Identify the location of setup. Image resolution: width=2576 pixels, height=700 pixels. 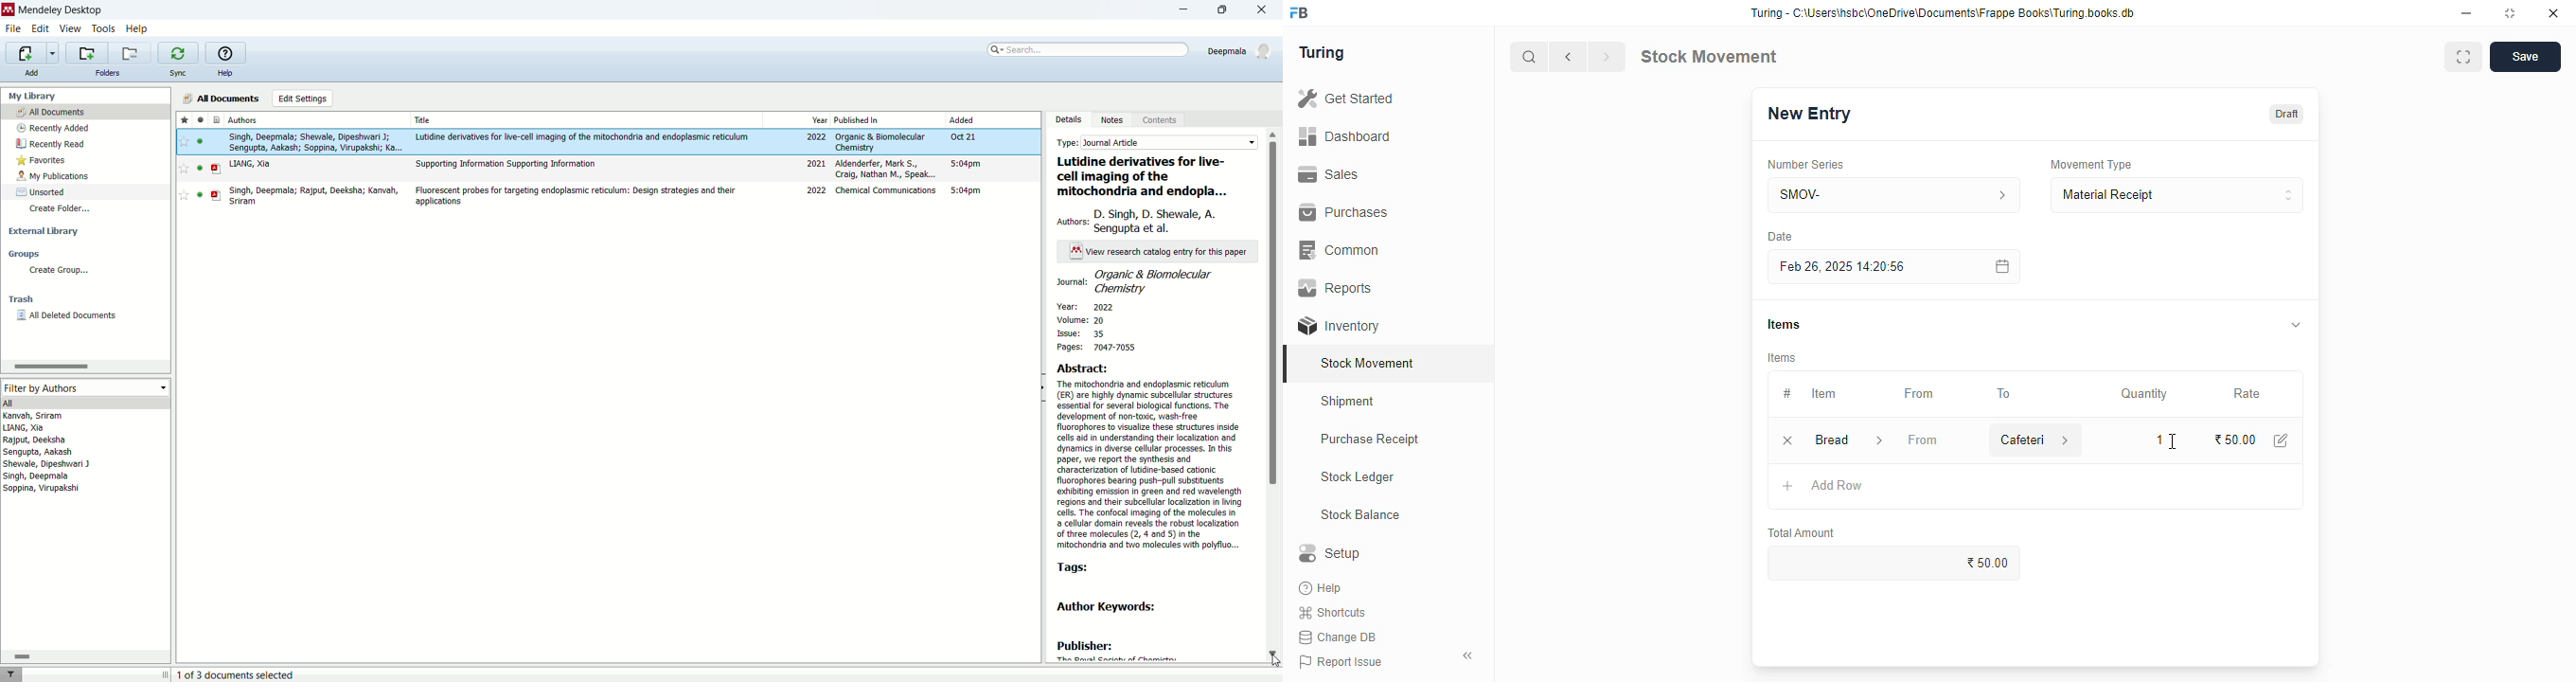
(1329, 552).